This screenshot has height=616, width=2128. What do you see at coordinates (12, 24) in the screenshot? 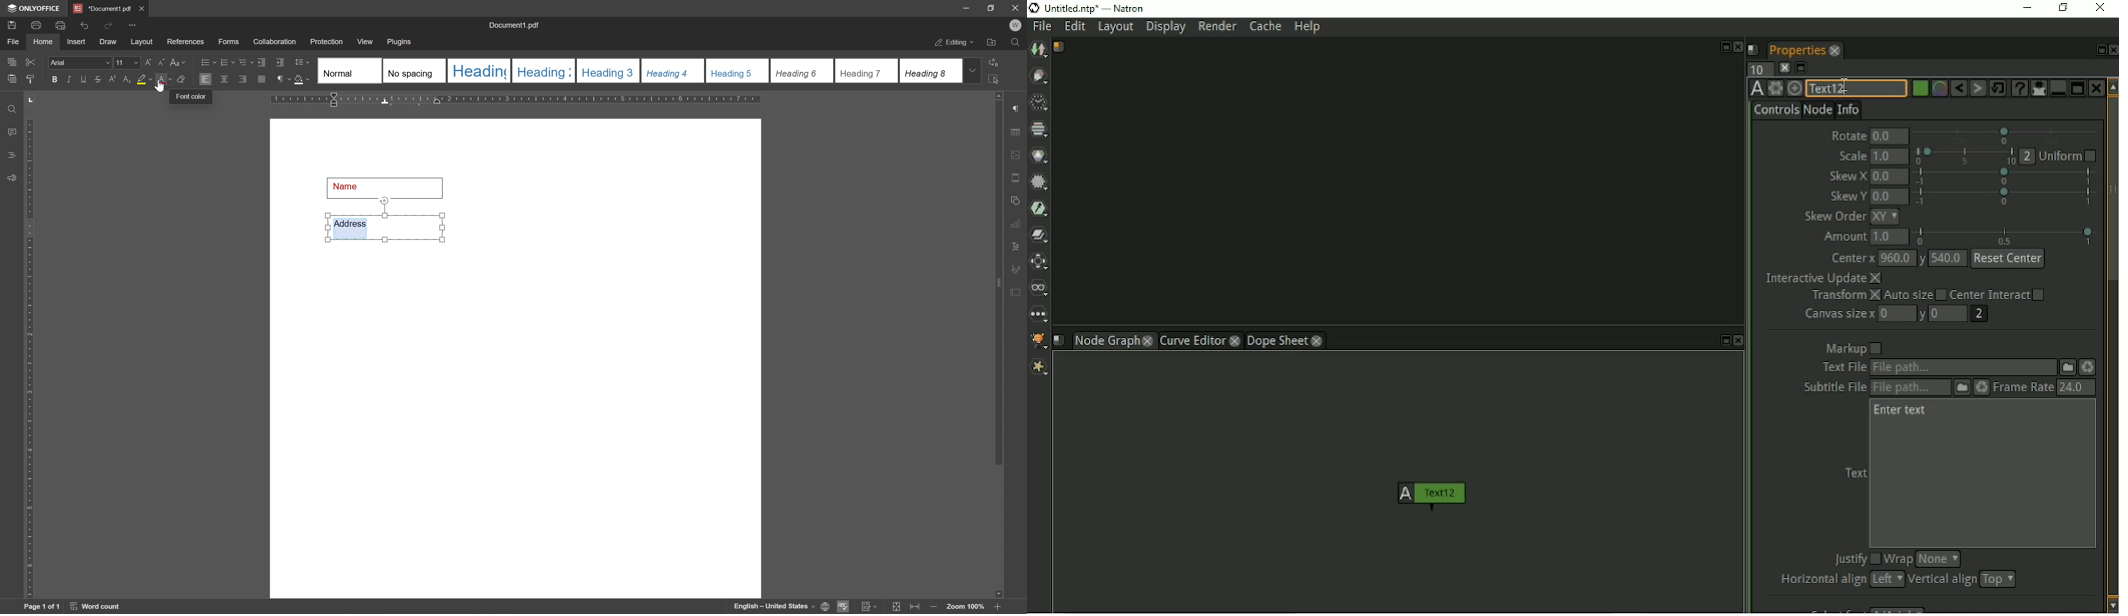
I see `save` at bounding box center [12, 24].